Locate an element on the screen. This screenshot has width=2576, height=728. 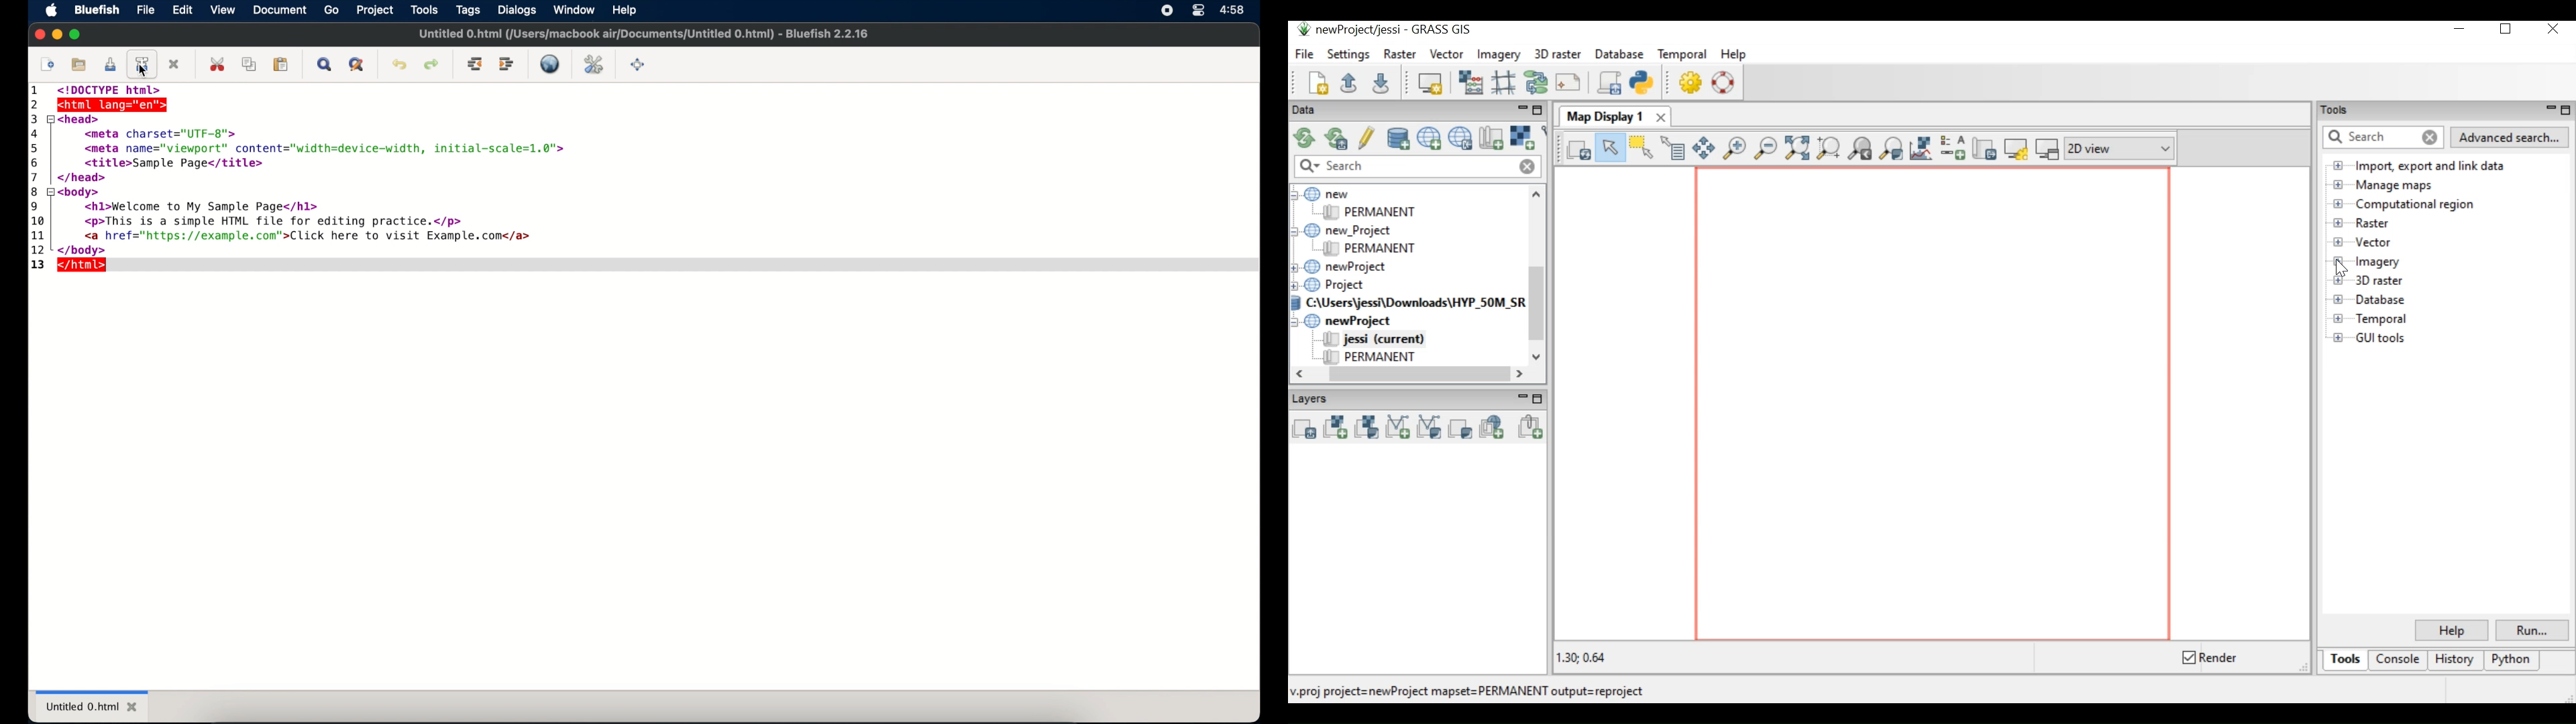
Untitled 0.html (/Users/macbook air/Documents/Untitled 0.html) - Bluefish 2.2.16 is located at coordinates (643, 34).